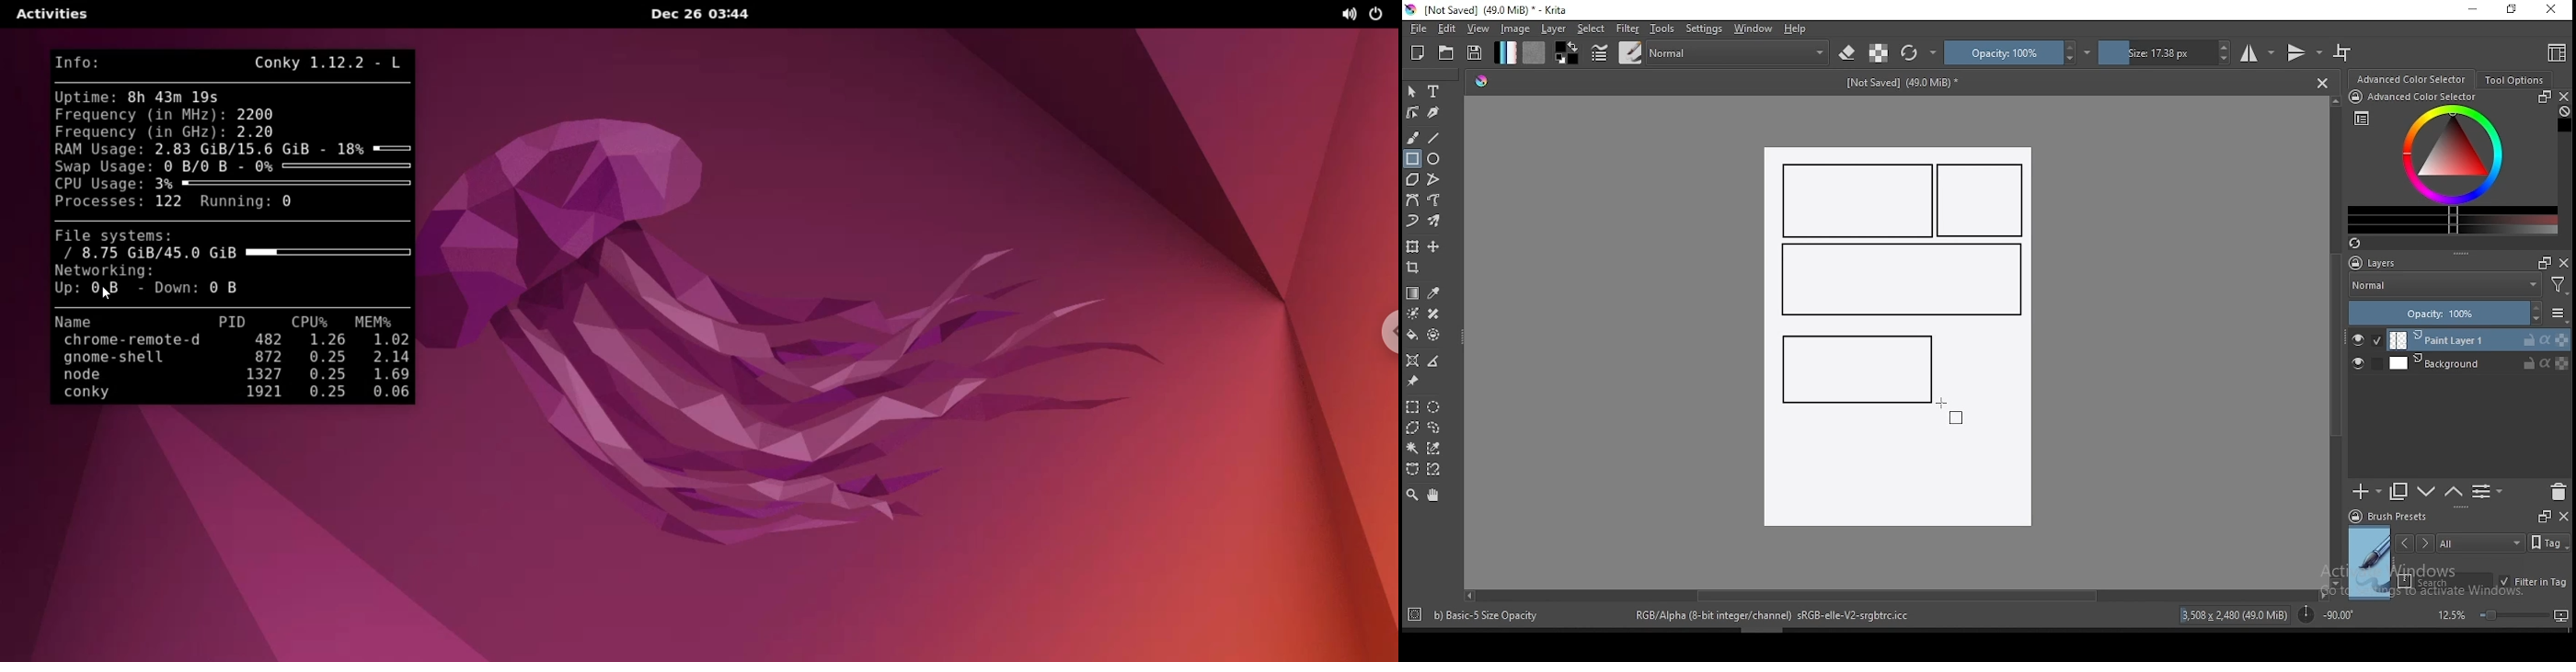 This screenshot has width=2576, height=672. Describe the element at coordinates (1432, 469) in the screenshot. I see `magnetic curve selection tool` at that location.